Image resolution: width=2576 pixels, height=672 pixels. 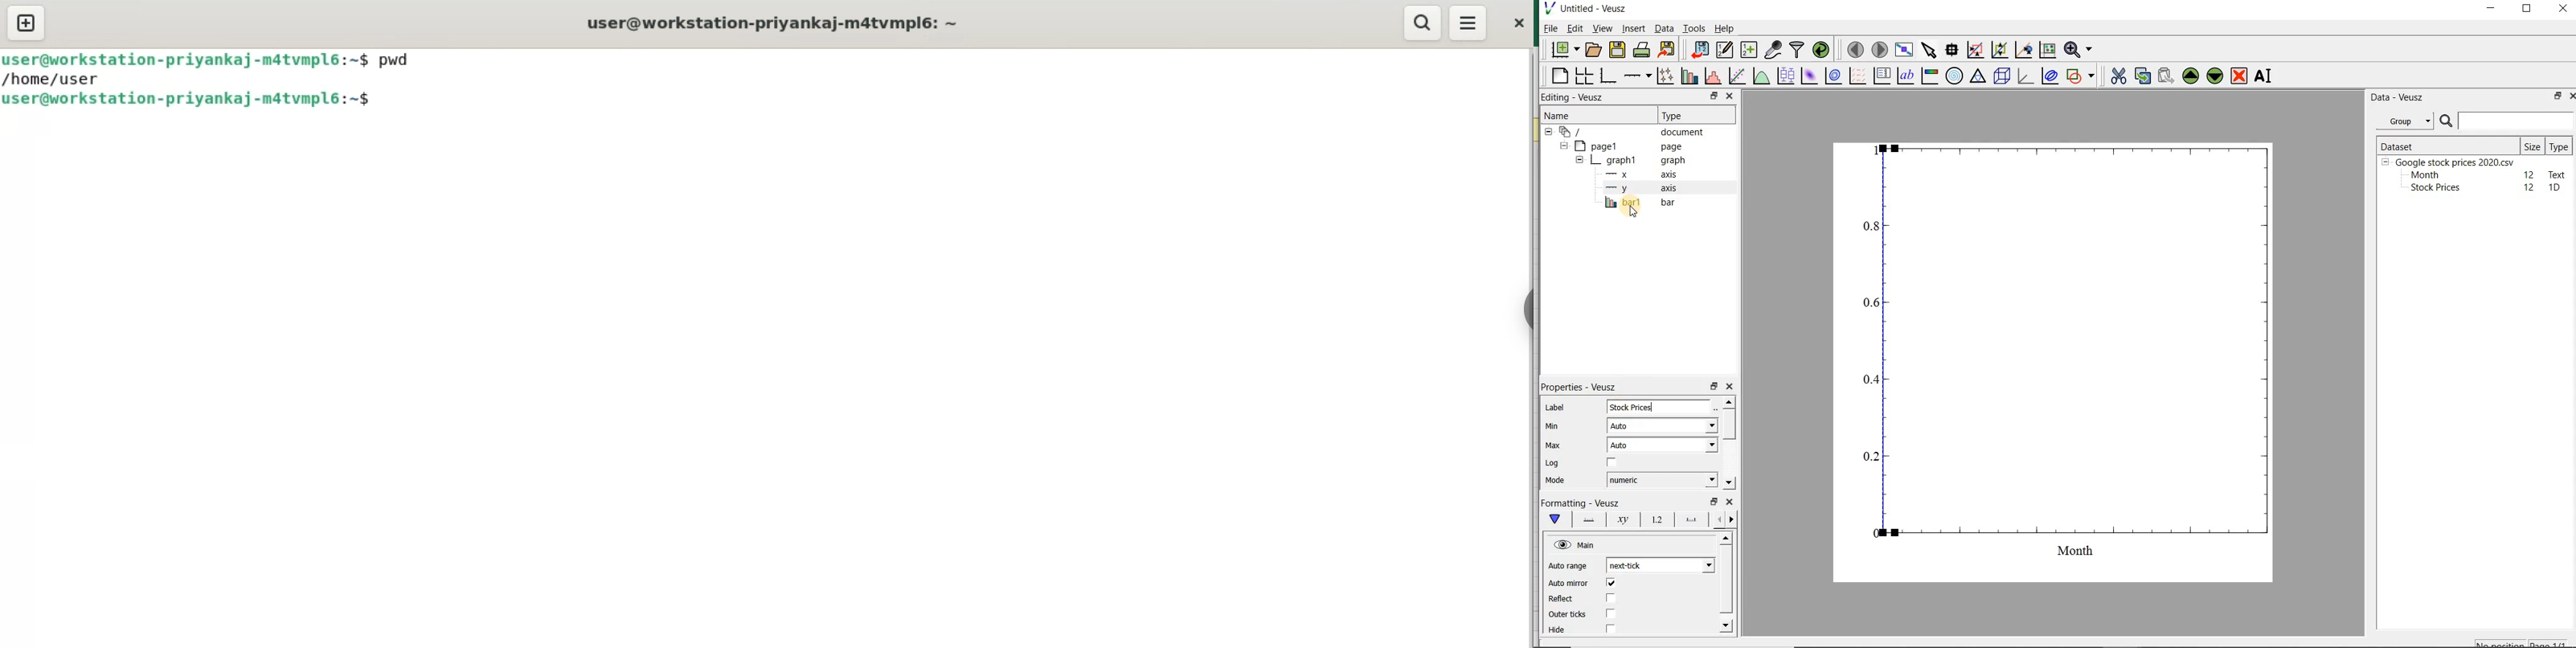 I want to click on check/uncheck, so click(x=1610, y=613).